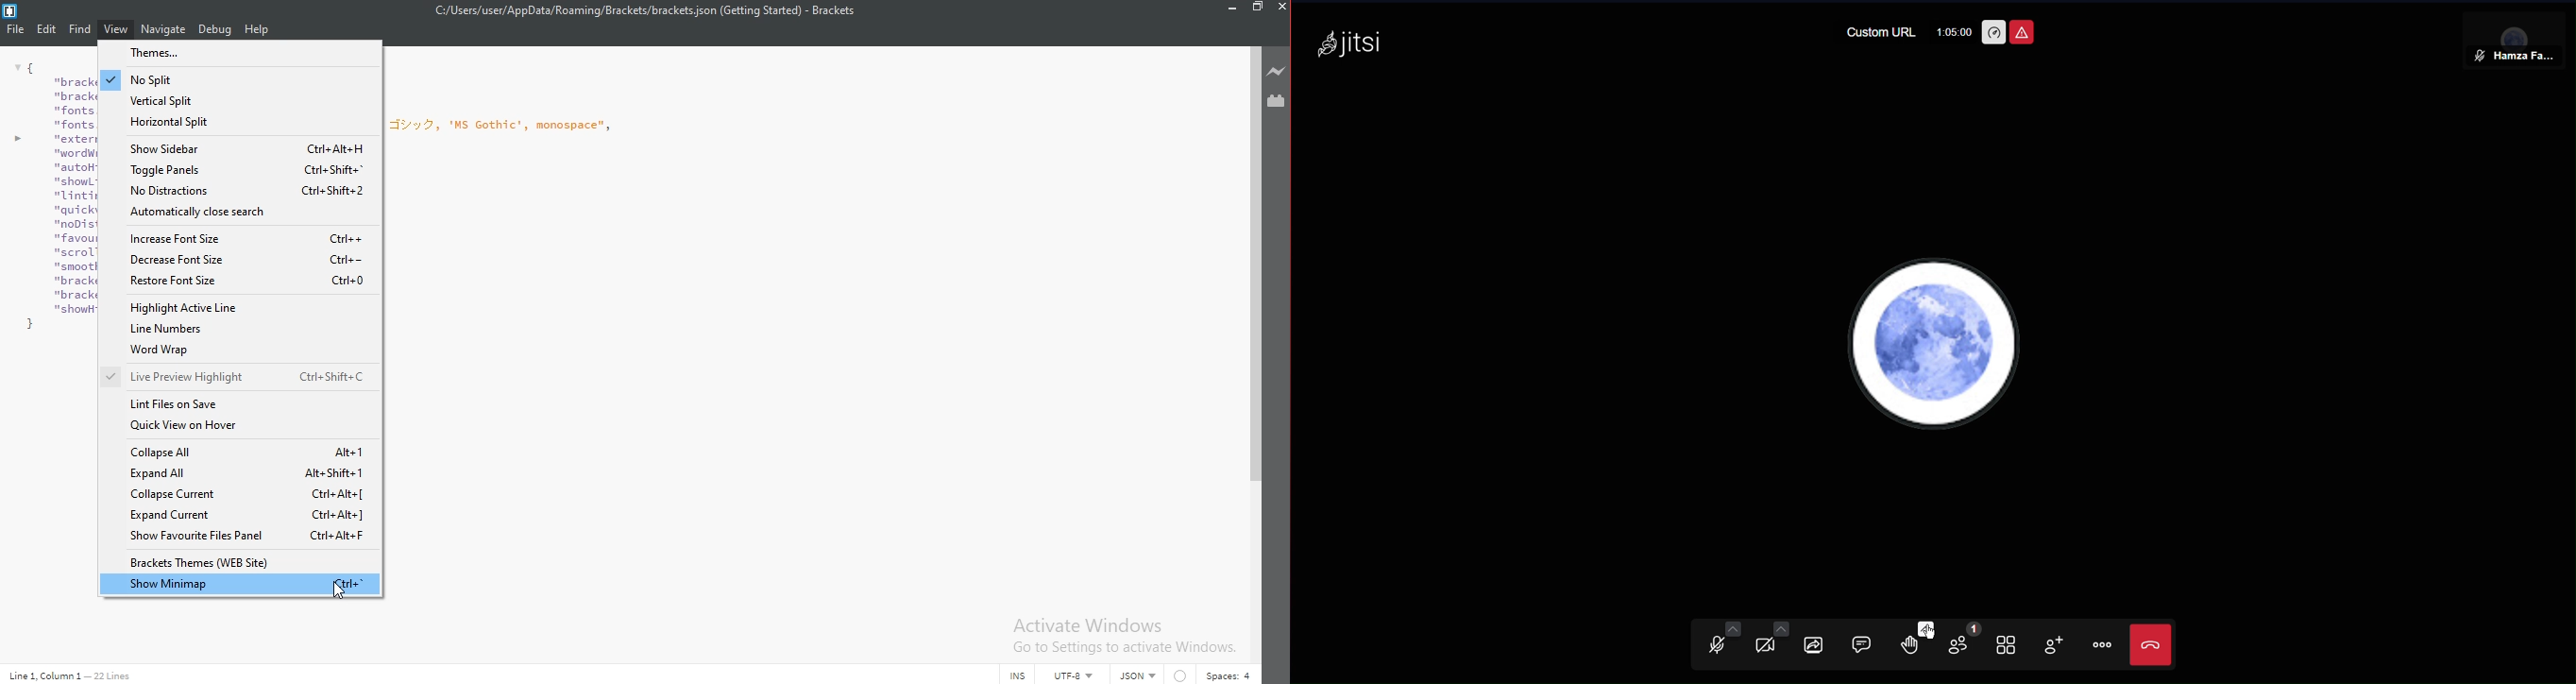  I want to click on Navigate, so click(163, 29).